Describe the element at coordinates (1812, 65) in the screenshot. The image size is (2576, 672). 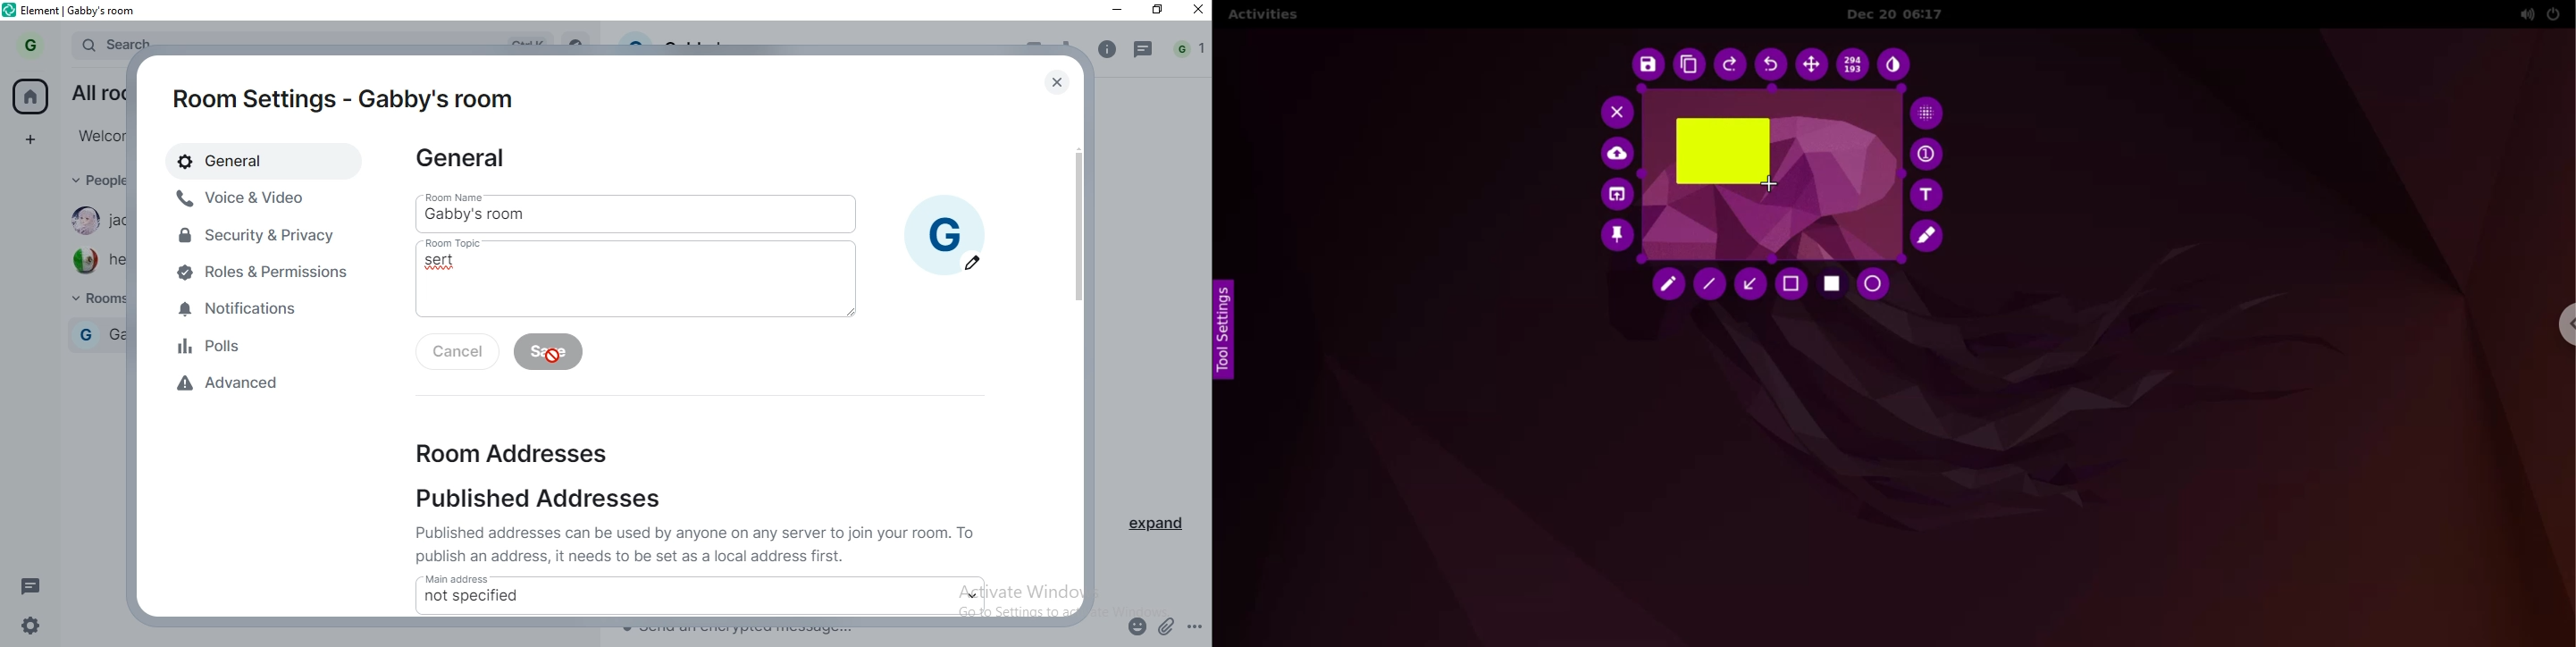
I see `move selection` at that location.